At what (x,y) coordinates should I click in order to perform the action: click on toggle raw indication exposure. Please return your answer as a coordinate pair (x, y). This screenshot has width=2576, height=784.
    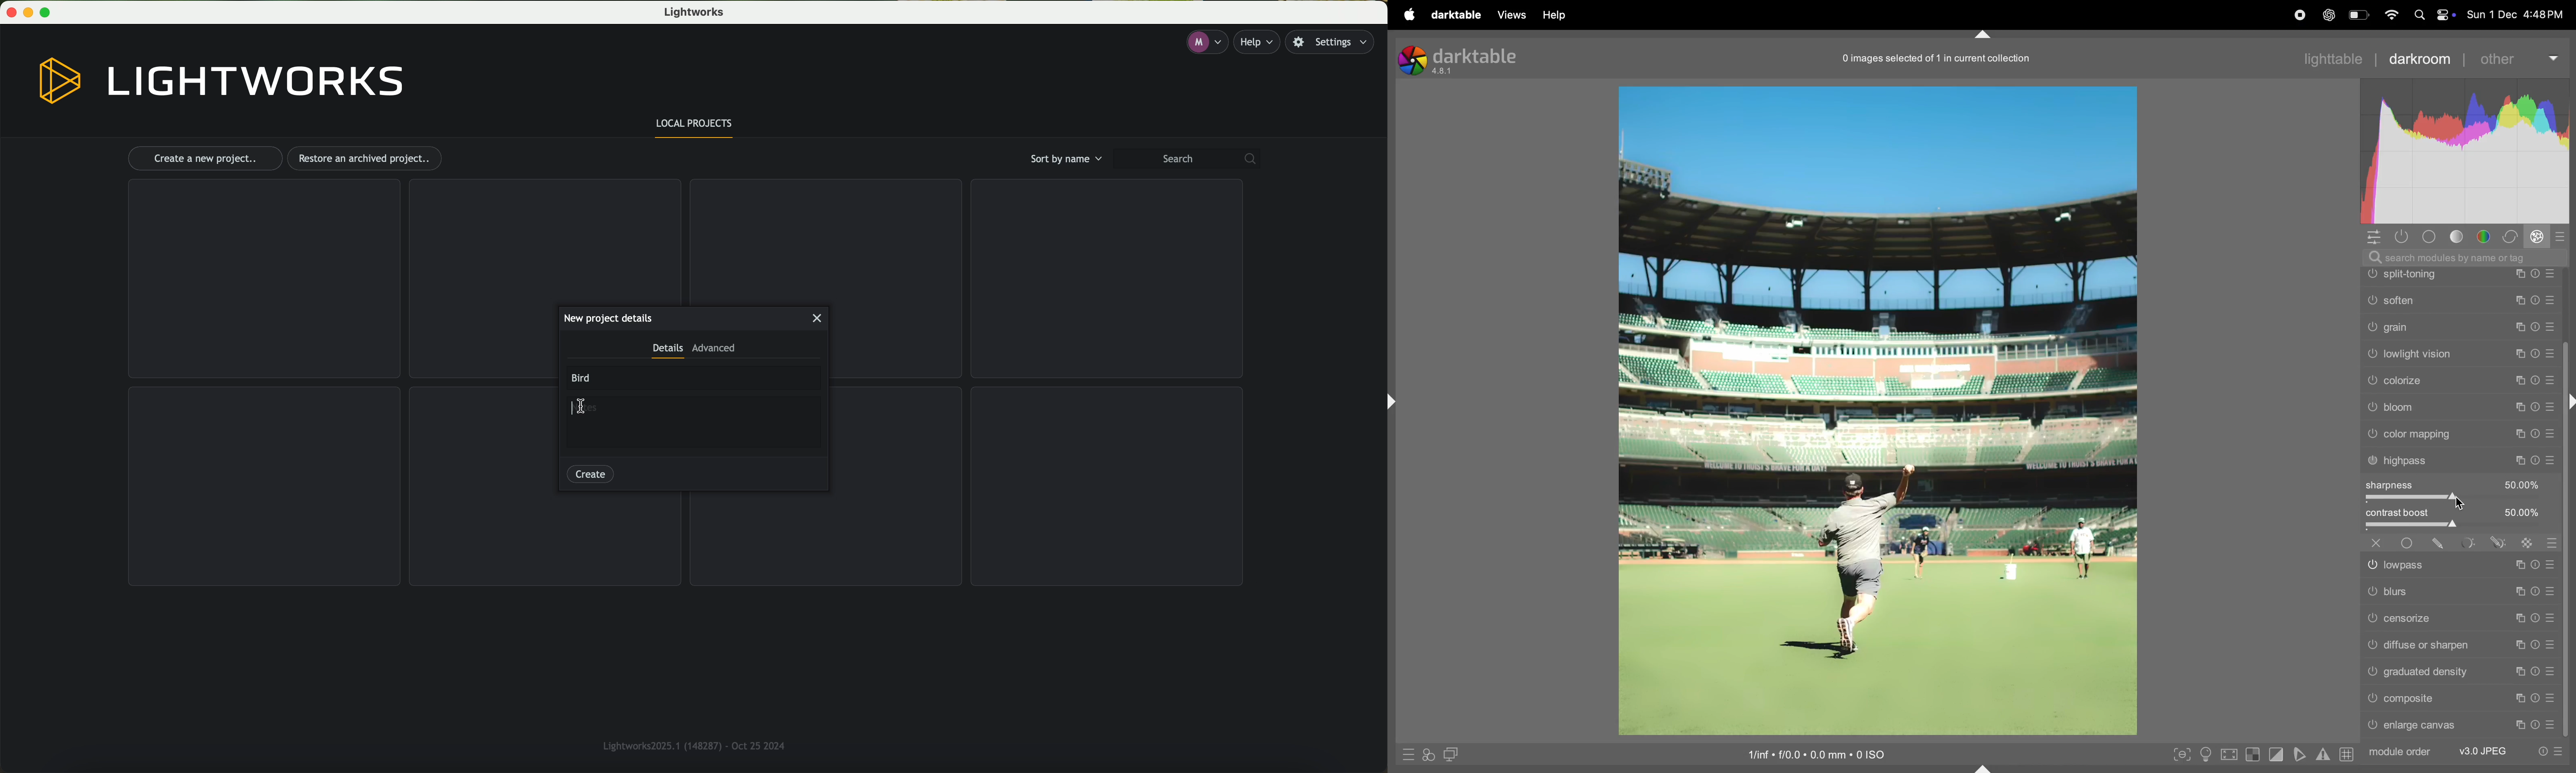
    Looking at the image, I should click on (2252, 756).